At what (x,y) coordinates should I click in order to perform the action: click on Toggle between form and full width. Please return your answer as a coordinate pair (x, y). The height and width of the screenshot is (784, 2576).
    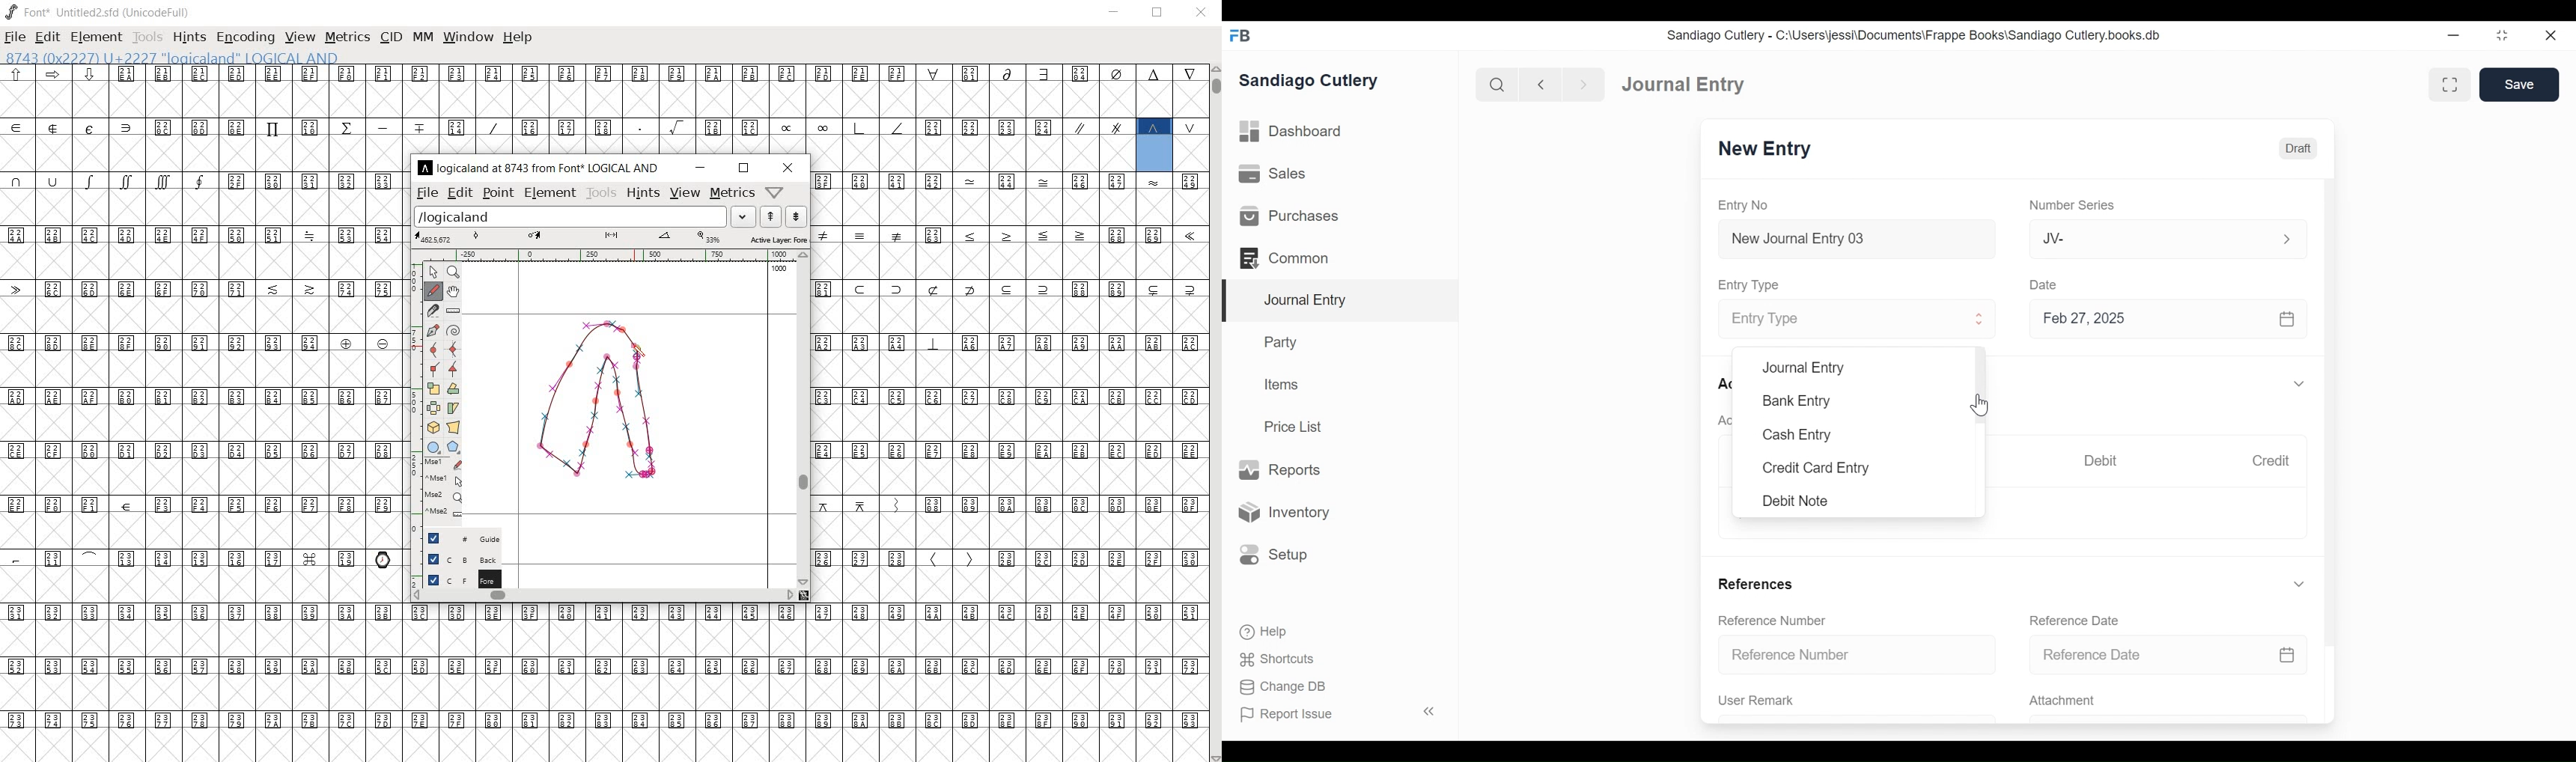
    Looking at the image, I should click on (2450, 84).